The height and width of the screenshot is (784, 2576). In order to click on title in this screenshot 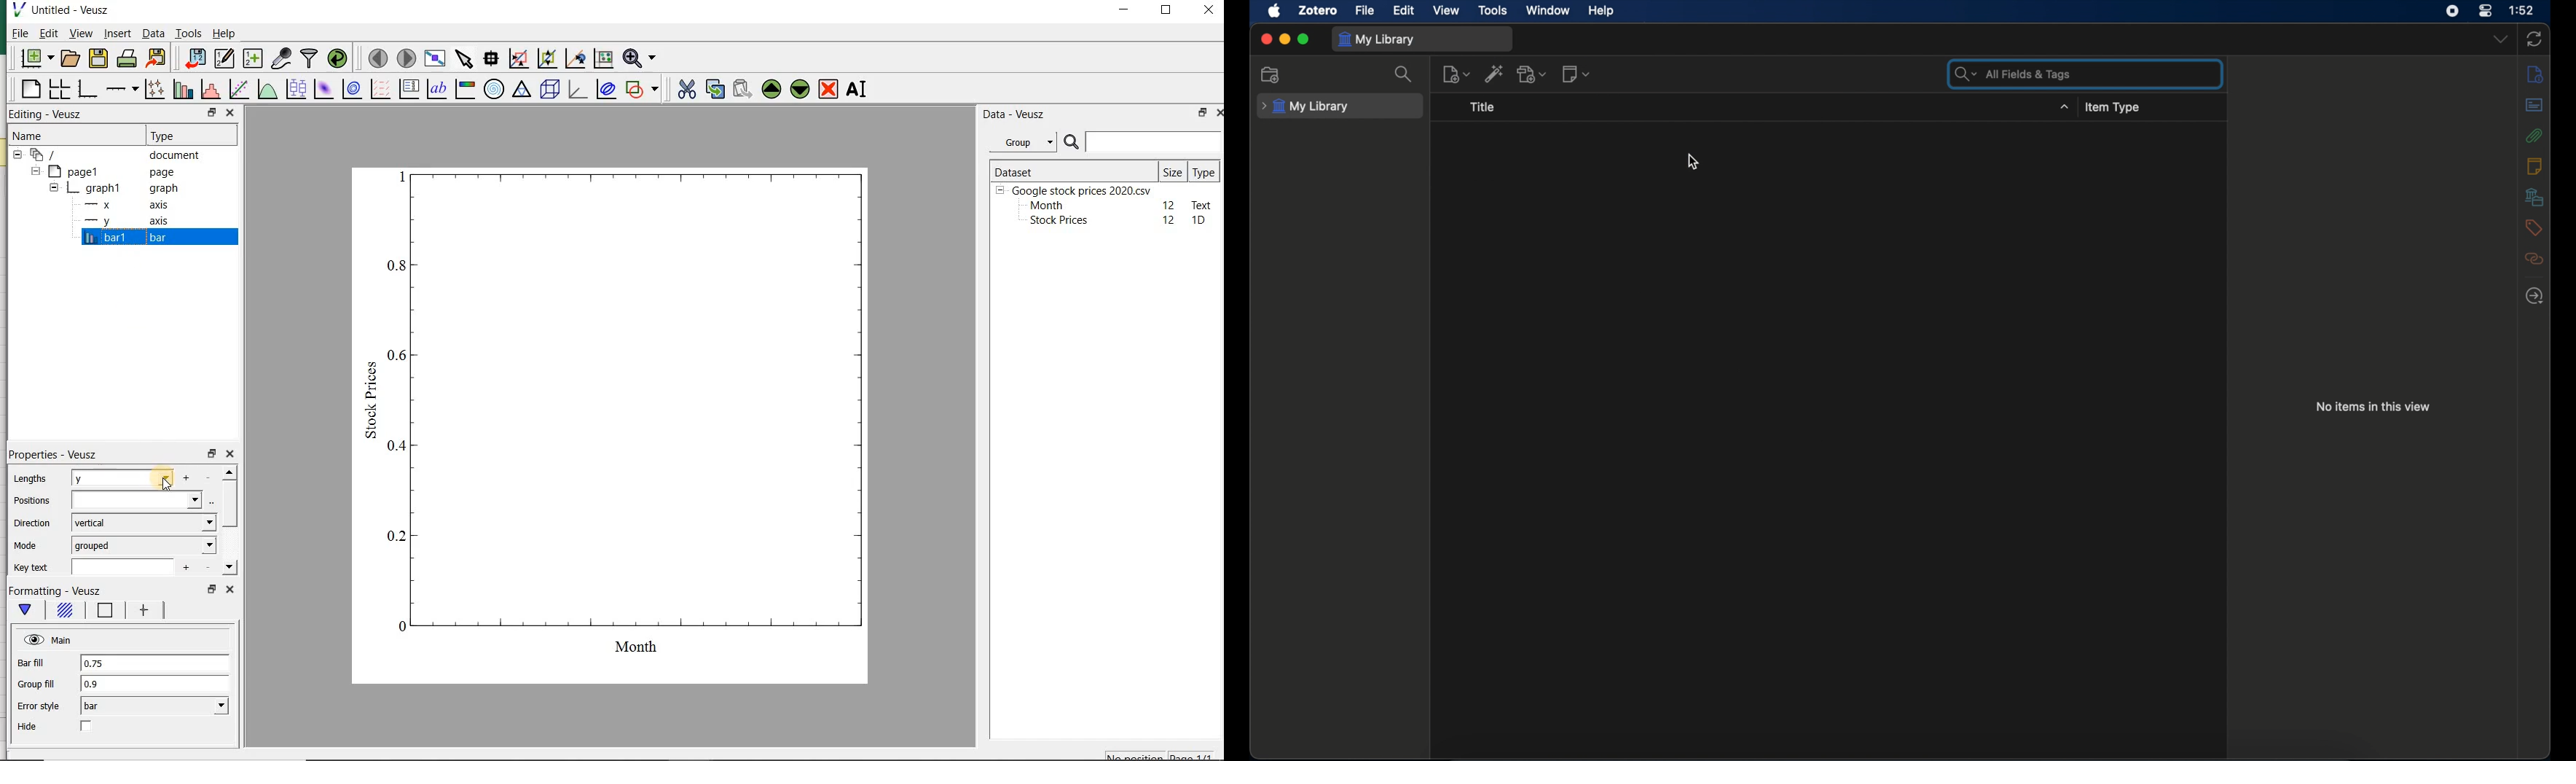, I will do `click(1484, 106)`.